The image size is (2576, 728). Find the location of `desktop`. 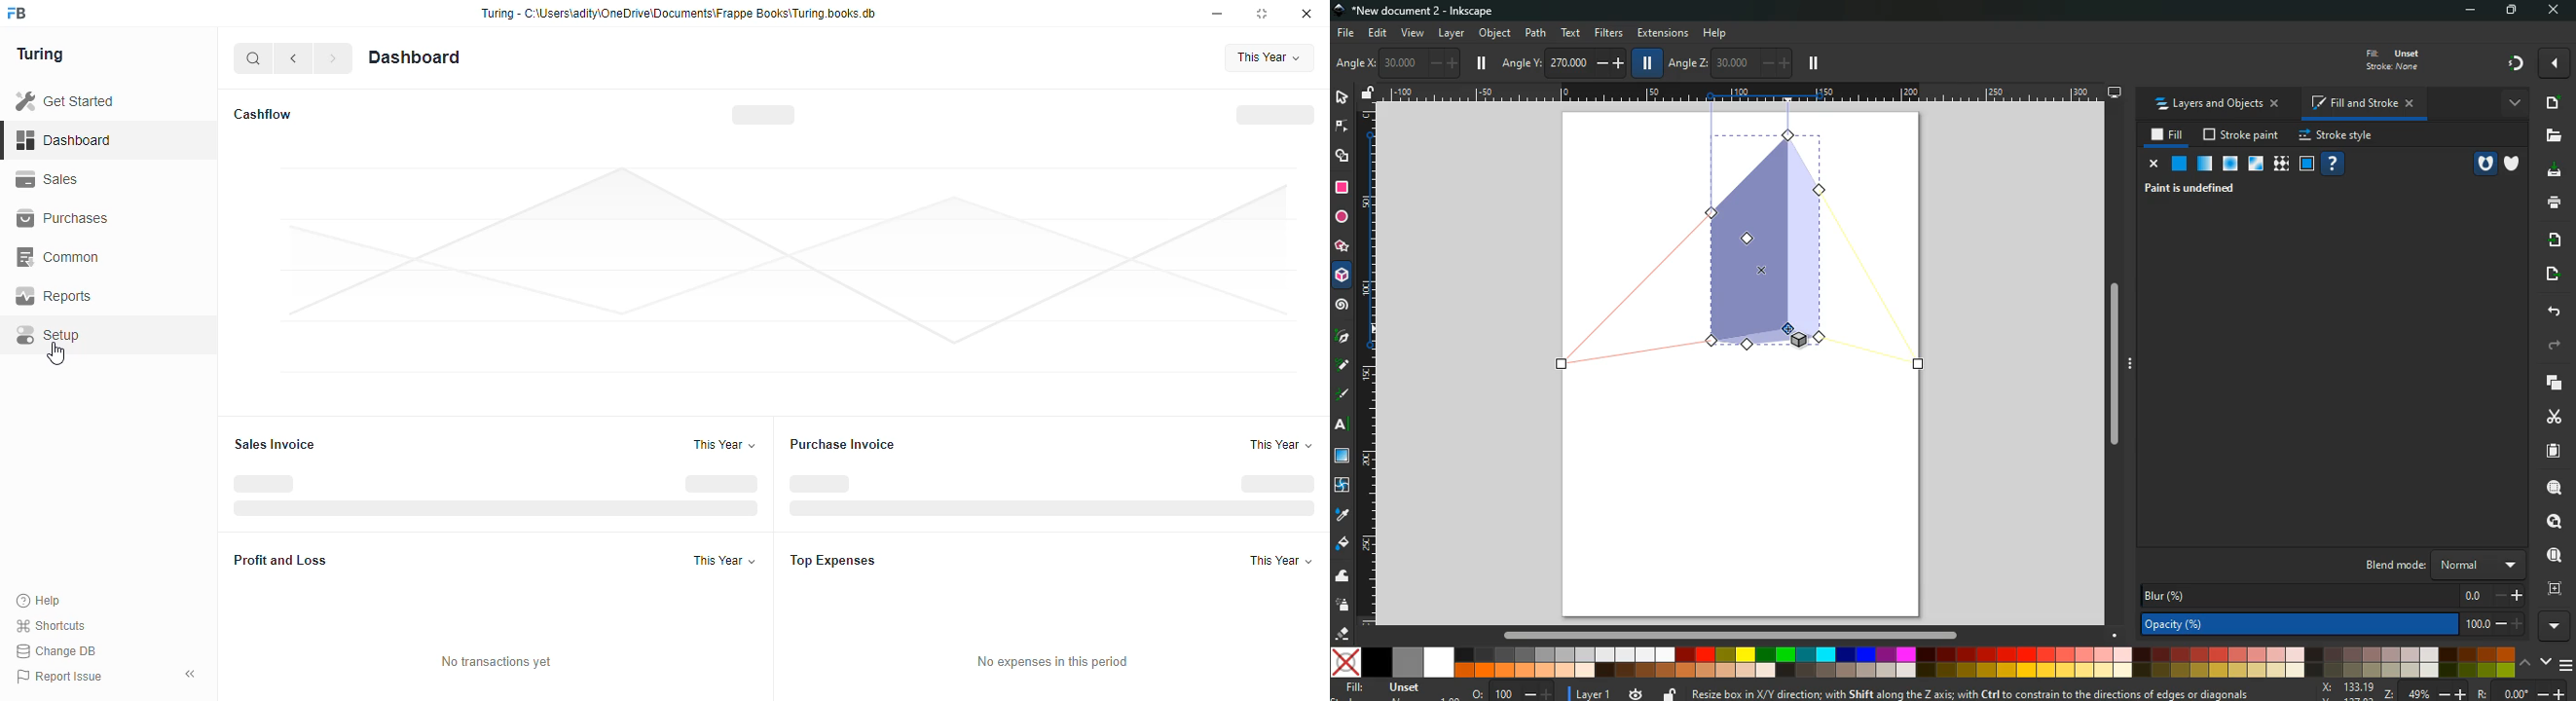

desktop is located at coordinates (2116, 92).